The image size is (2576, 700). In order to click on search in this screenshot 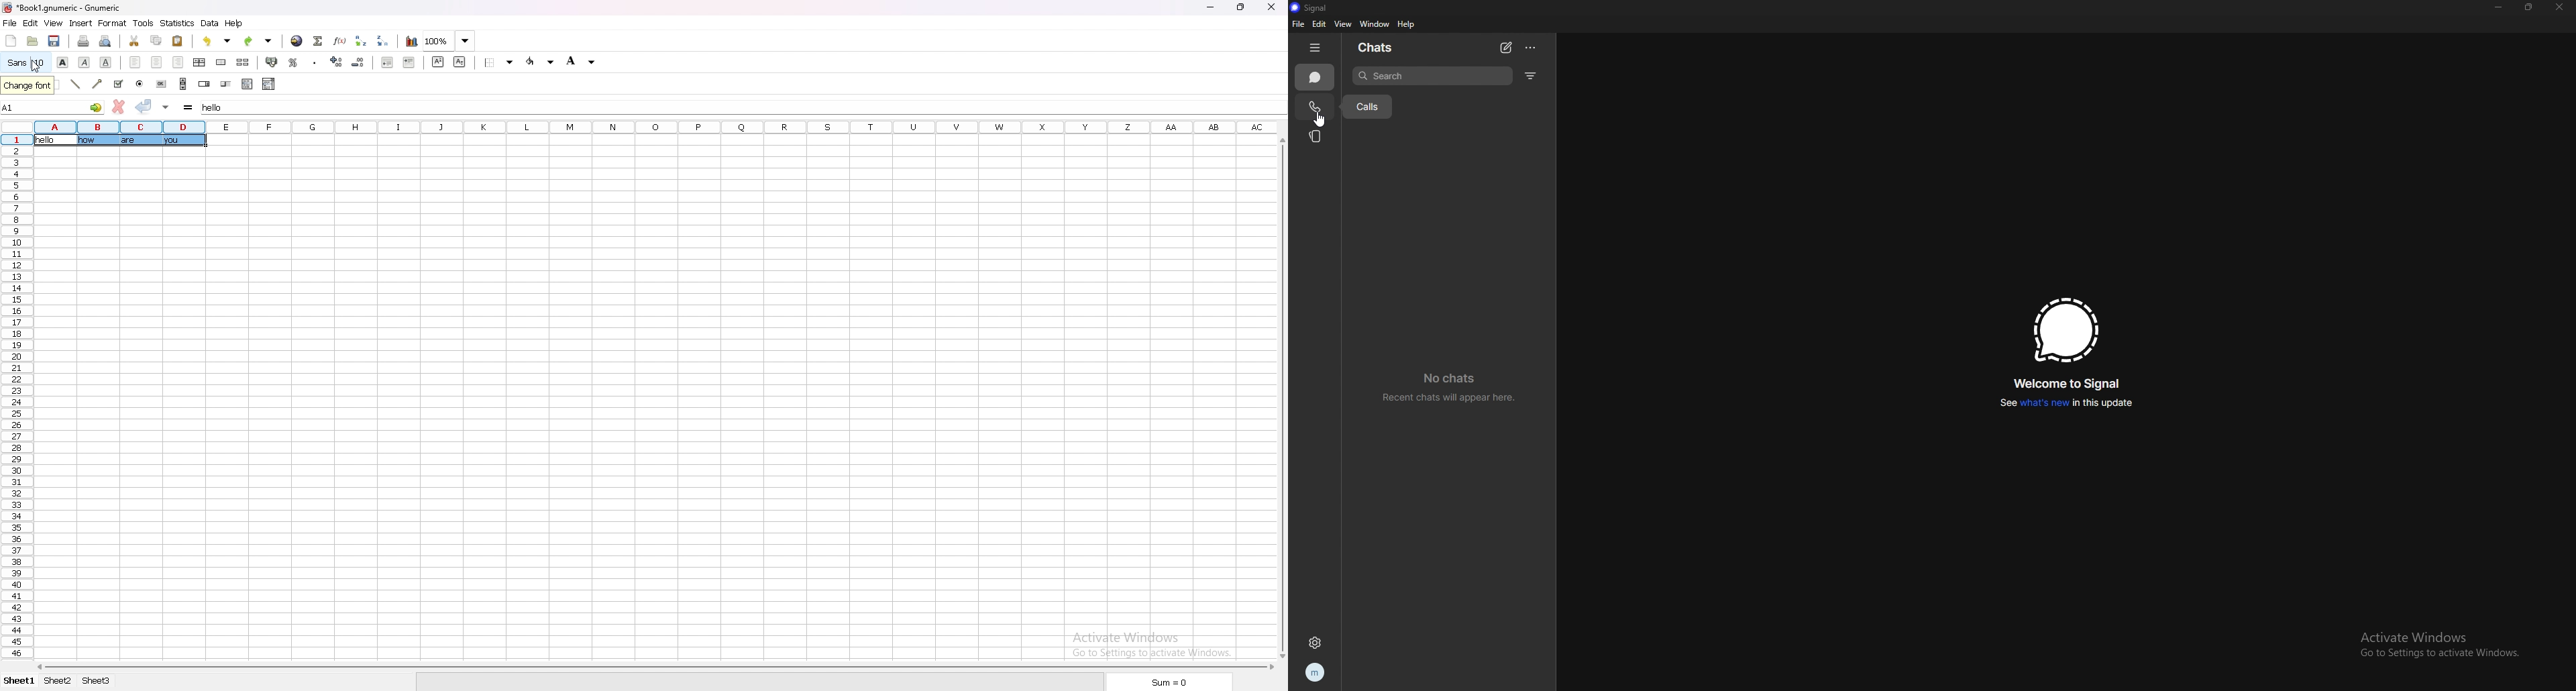, I will do `click(1432, 76)`.